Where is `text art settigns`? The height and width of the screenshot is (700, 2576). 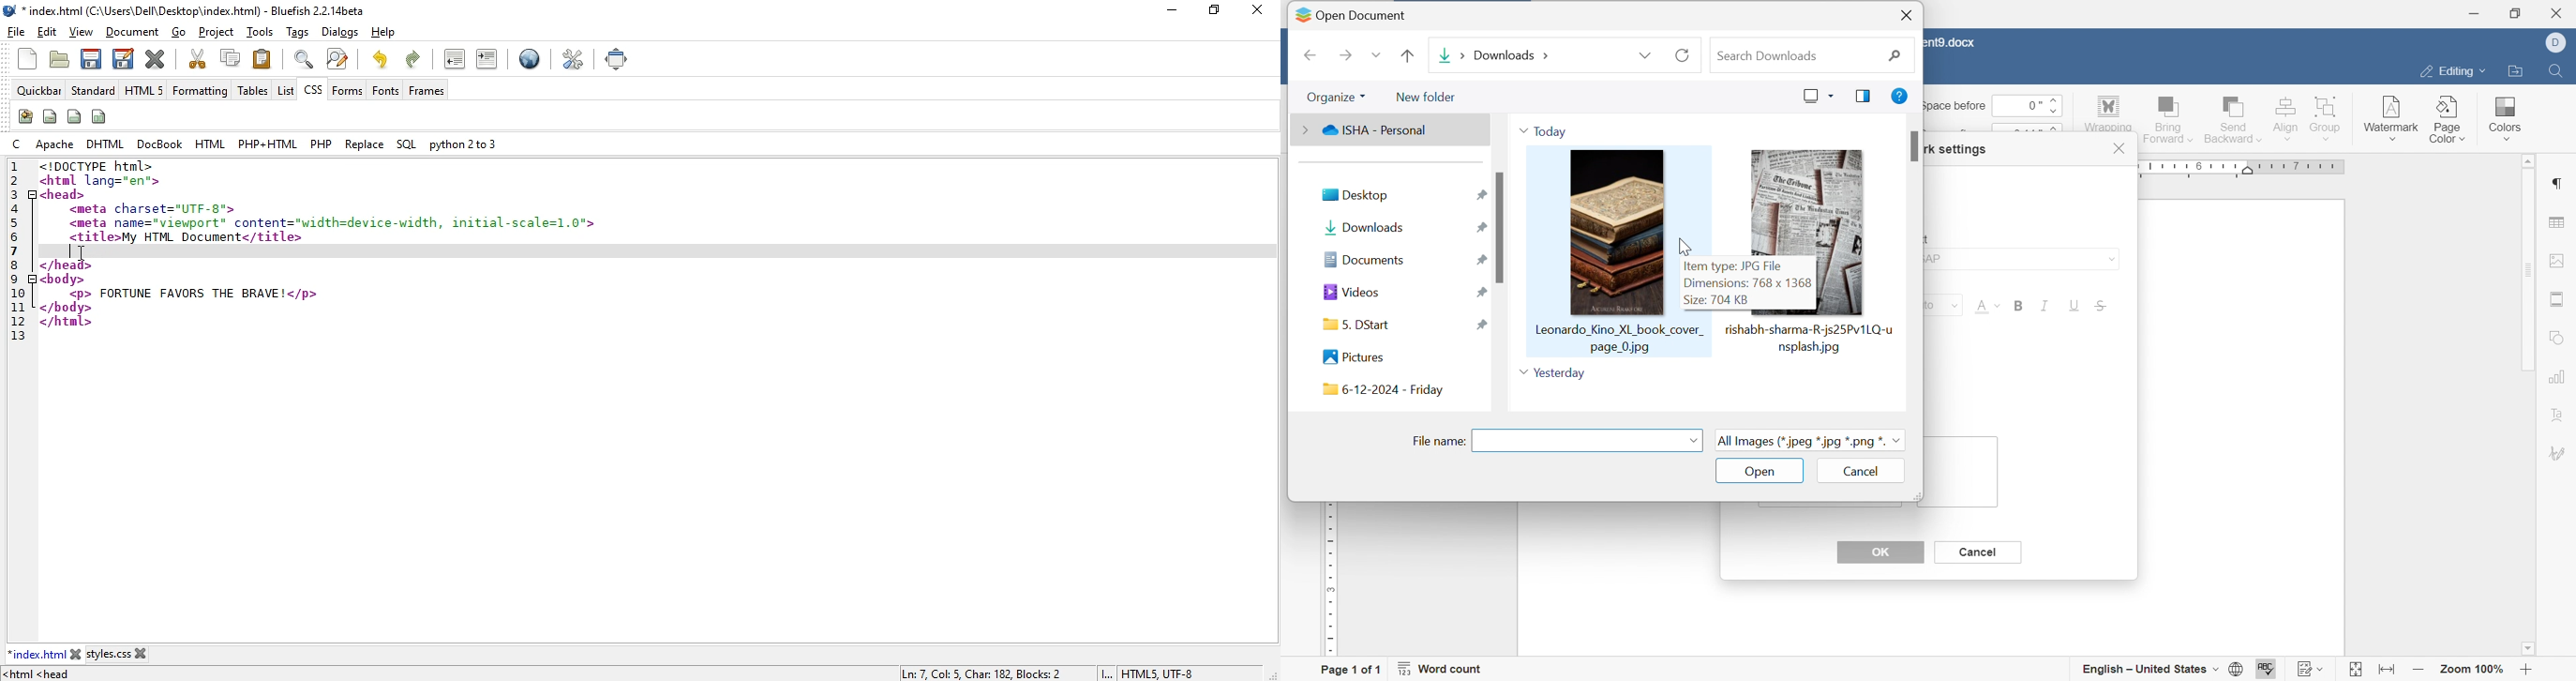
text art settigns is located at coordinates (2559, 415).